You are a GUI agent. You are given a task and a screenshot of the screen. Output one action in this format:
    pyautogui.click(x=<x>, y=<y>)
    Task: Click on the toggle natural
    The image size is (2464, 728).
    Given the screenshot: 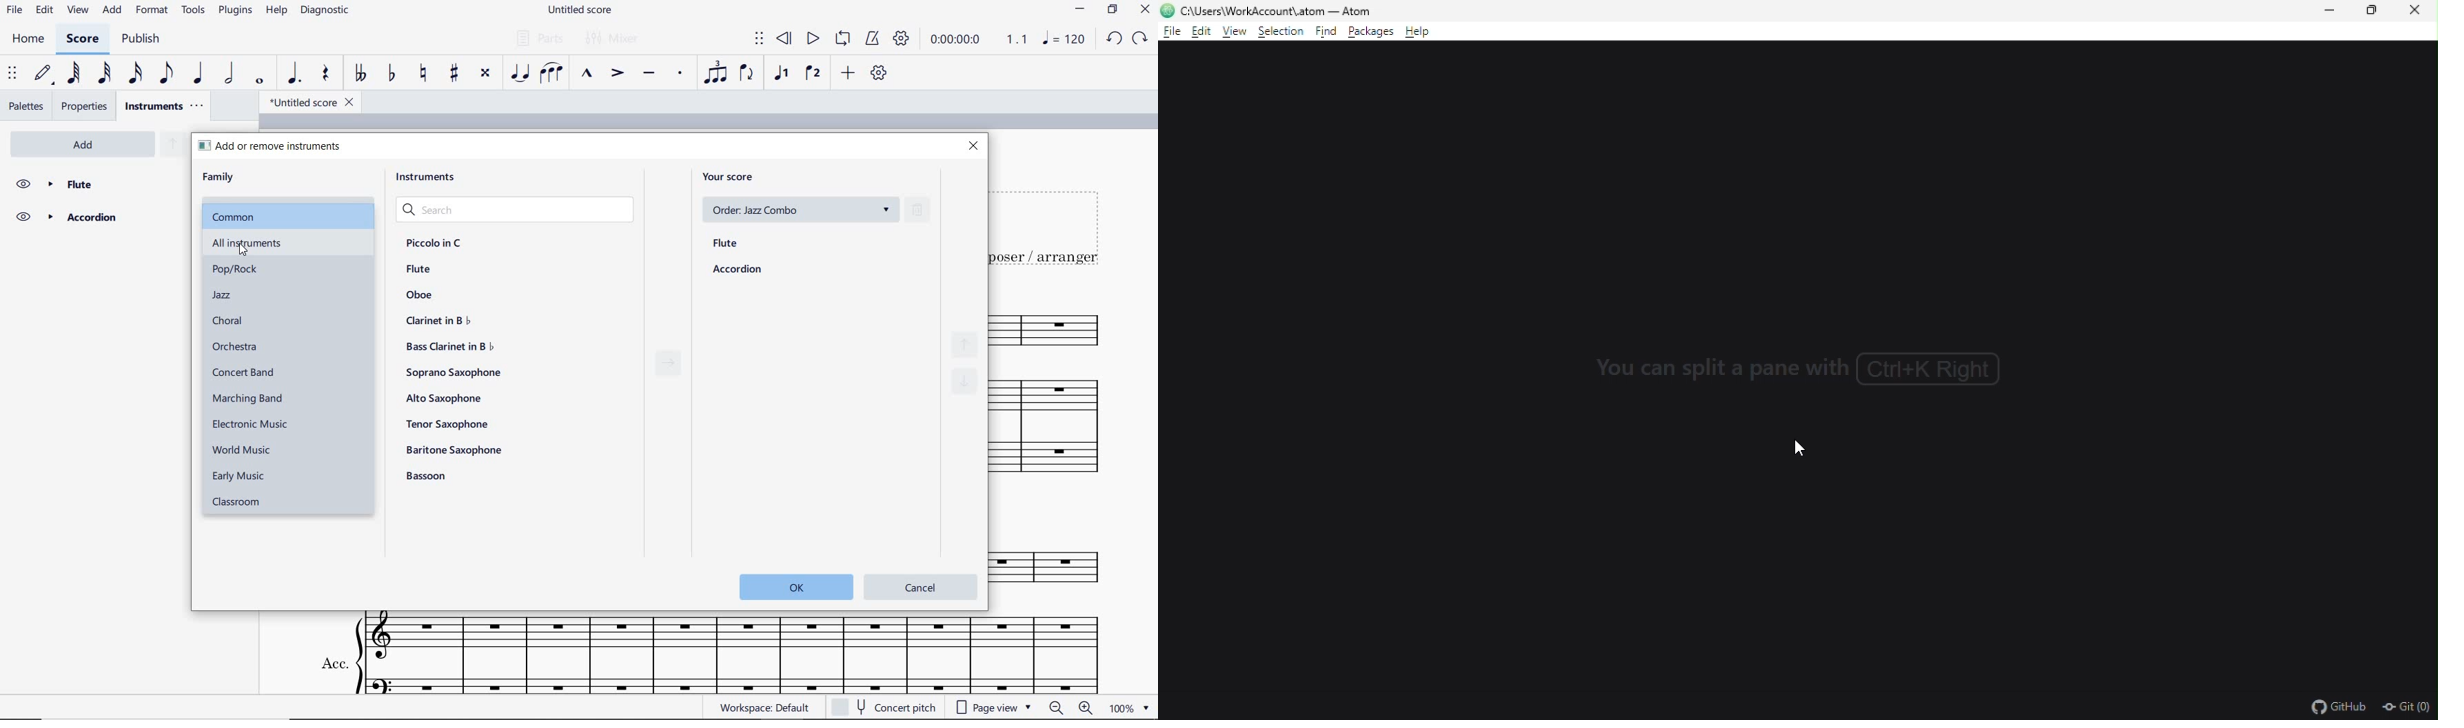 What is the action you would take?
    pyautogui.click(x=422, y=74)
    